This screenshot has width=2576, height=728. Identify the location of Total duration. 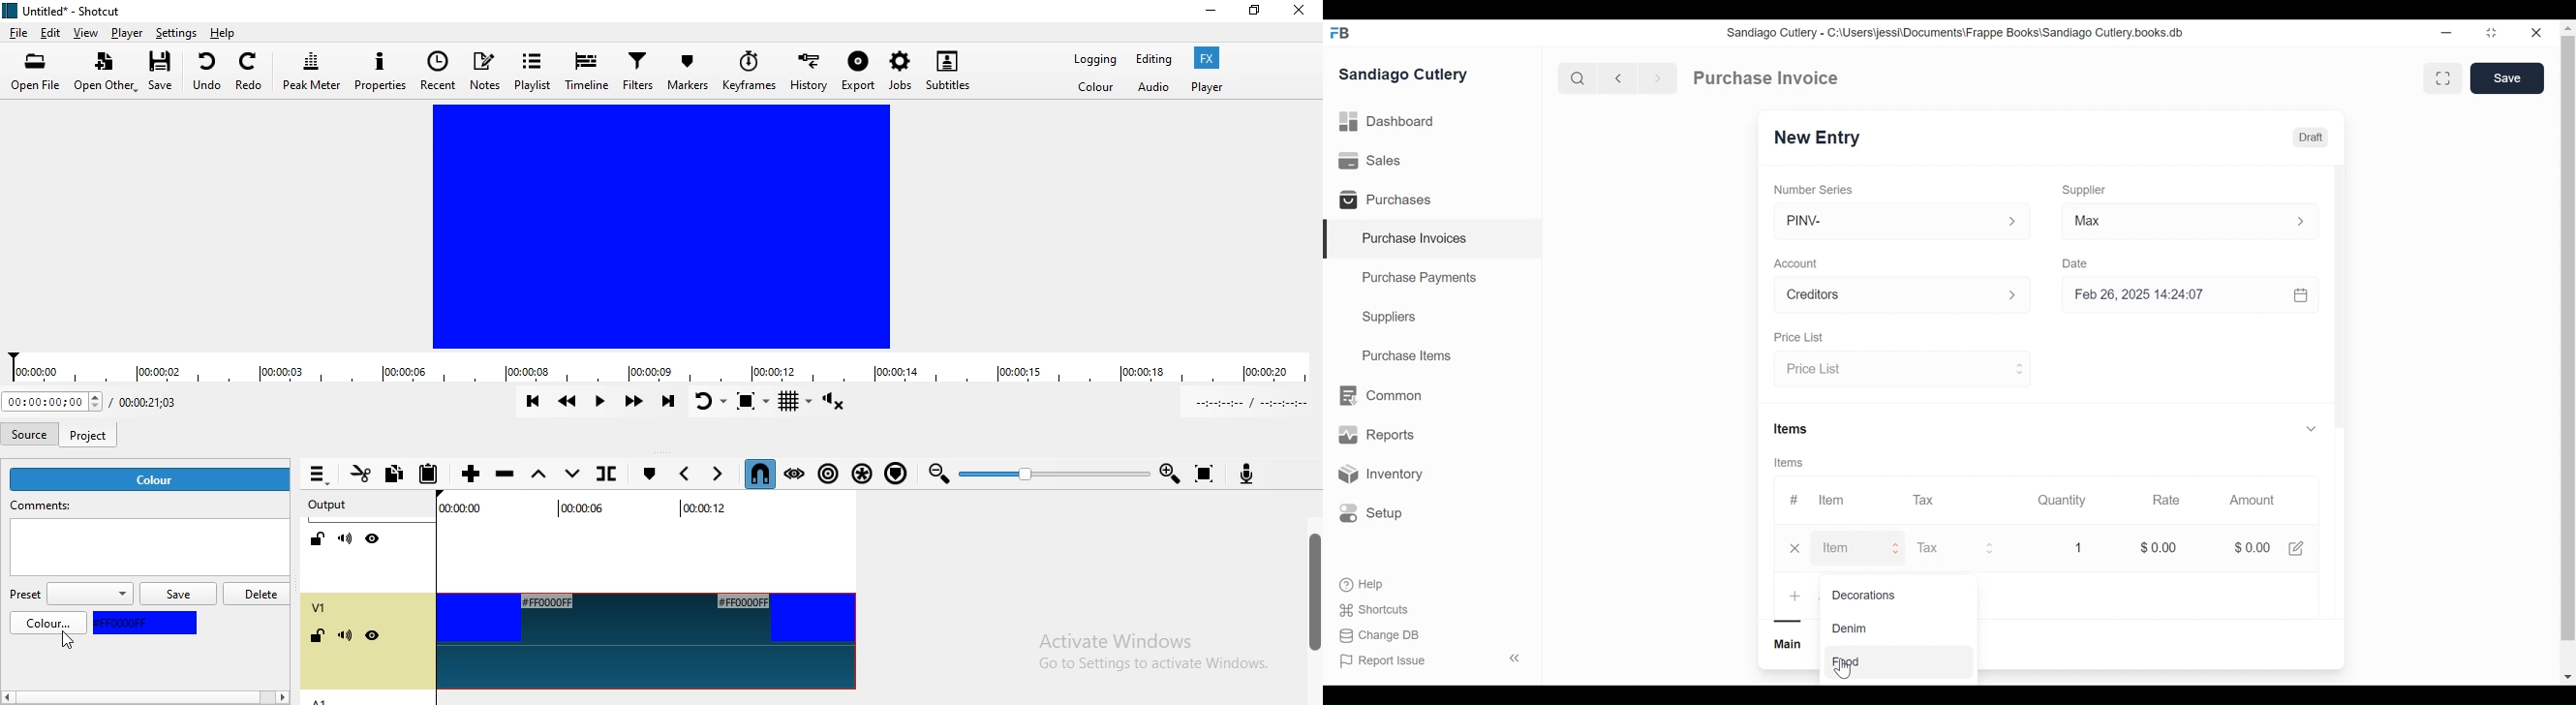
(157, 402).